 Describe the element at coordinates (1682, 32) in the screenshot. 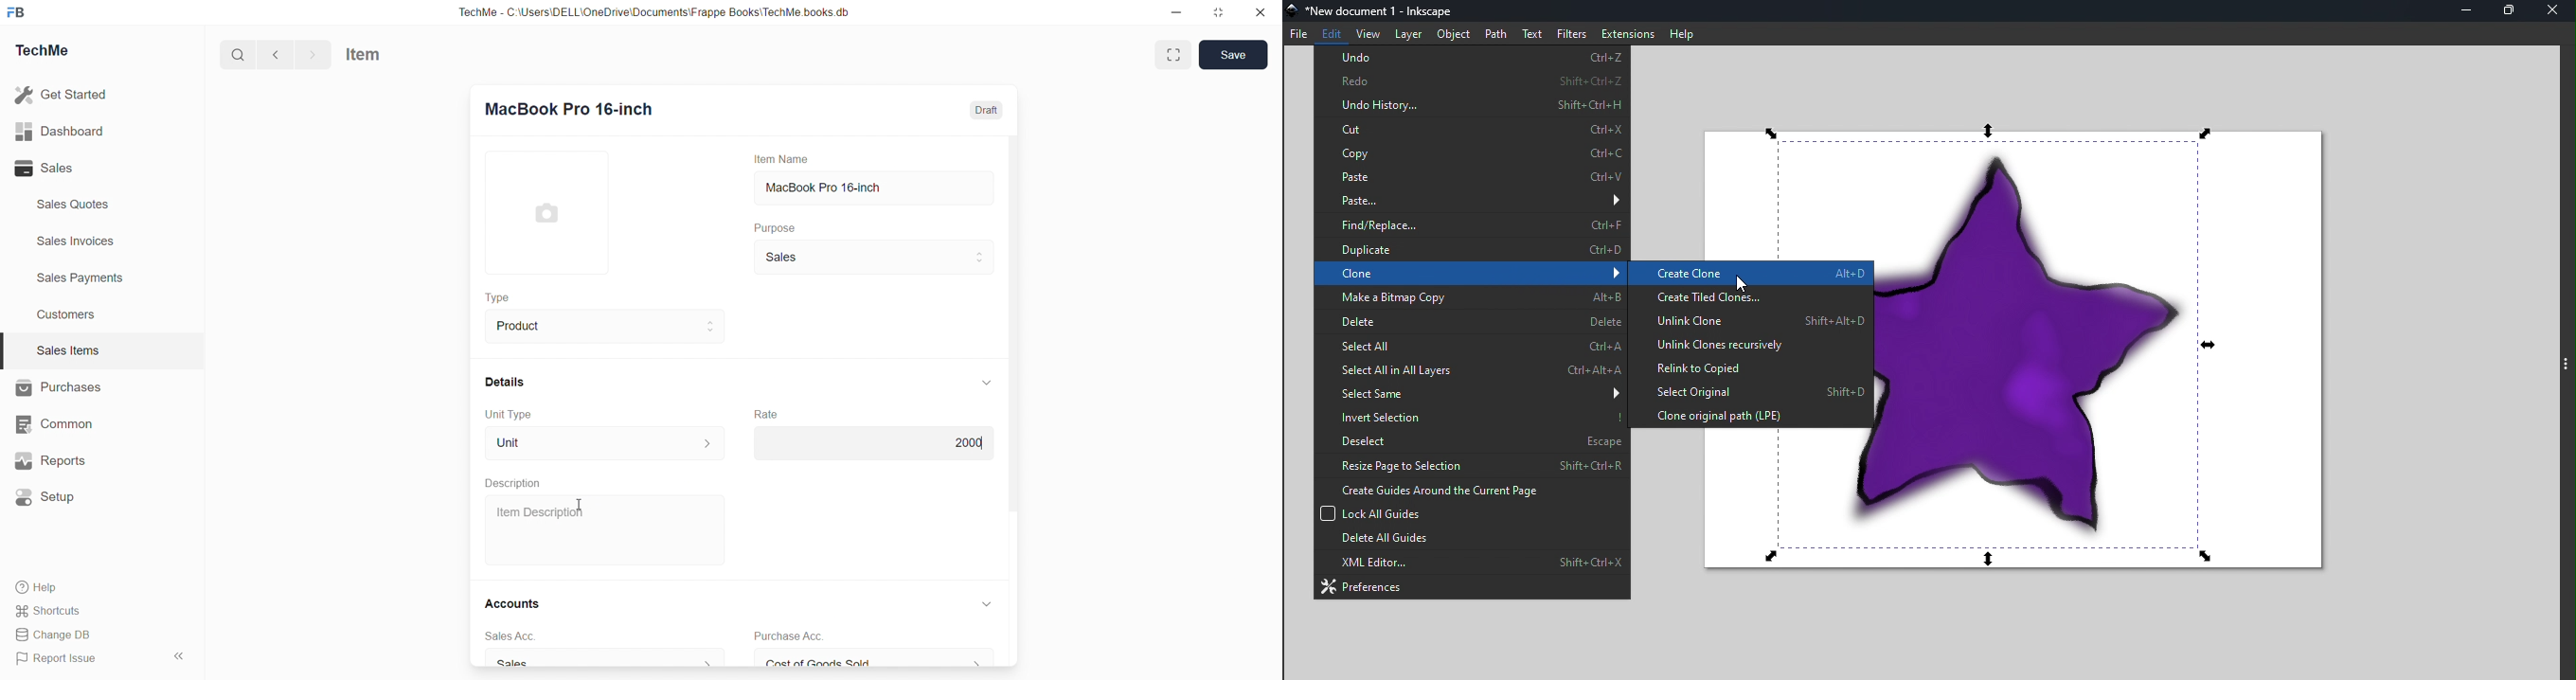

I see `Help` at that location.